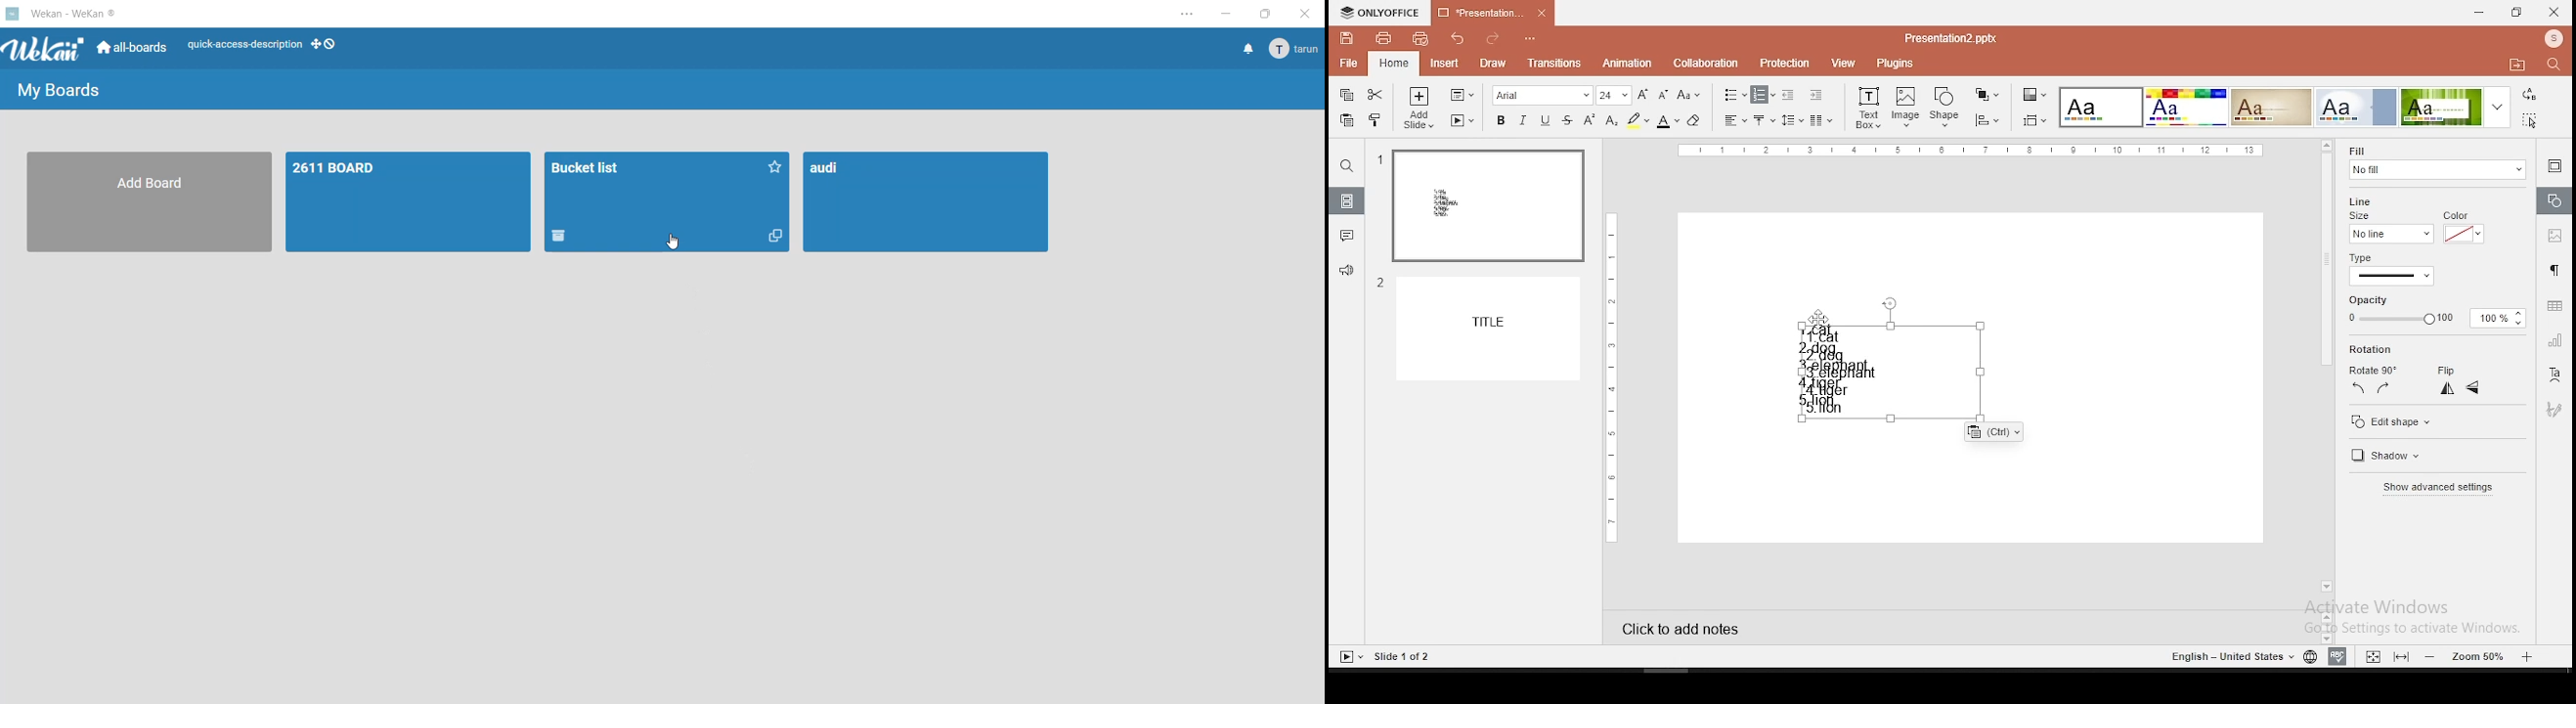 The image size is (2576, 728). What do you see at coordinates (2554, 235) in the screenshot?
I see `image settings` at bounding box center [2554, 235].